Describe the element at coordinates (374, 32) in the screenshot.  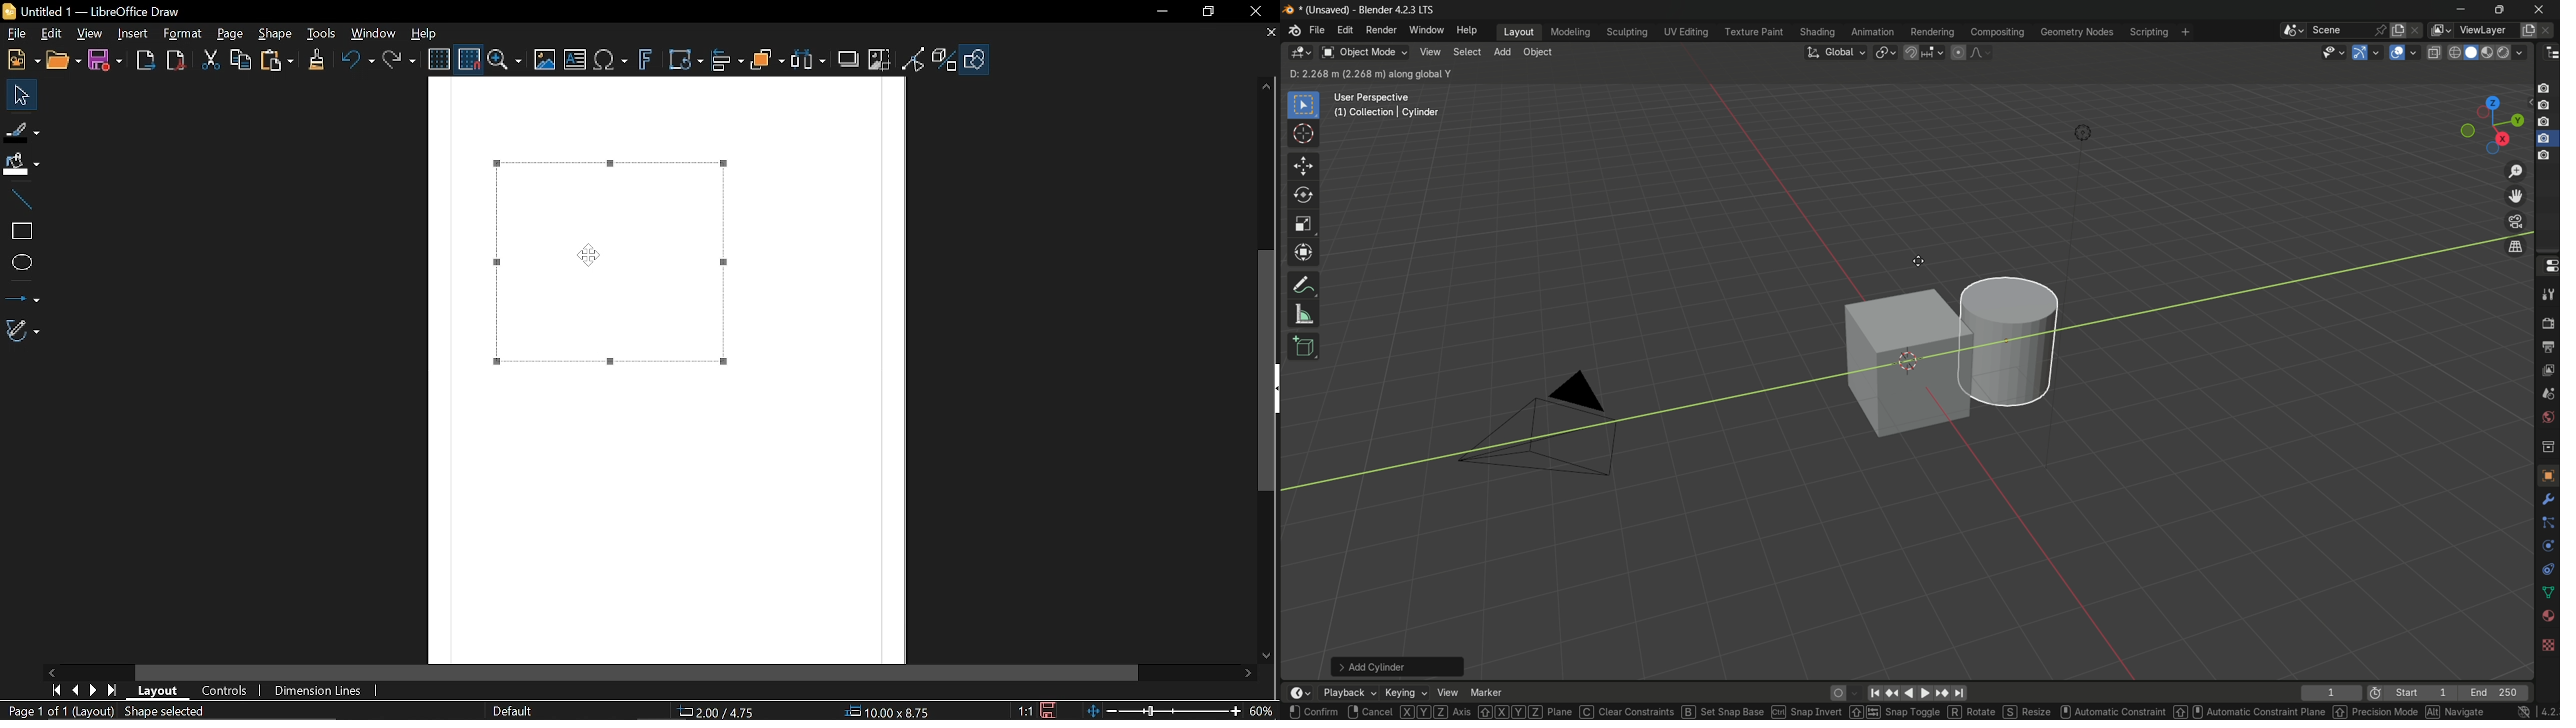
I see `Window` at that location.